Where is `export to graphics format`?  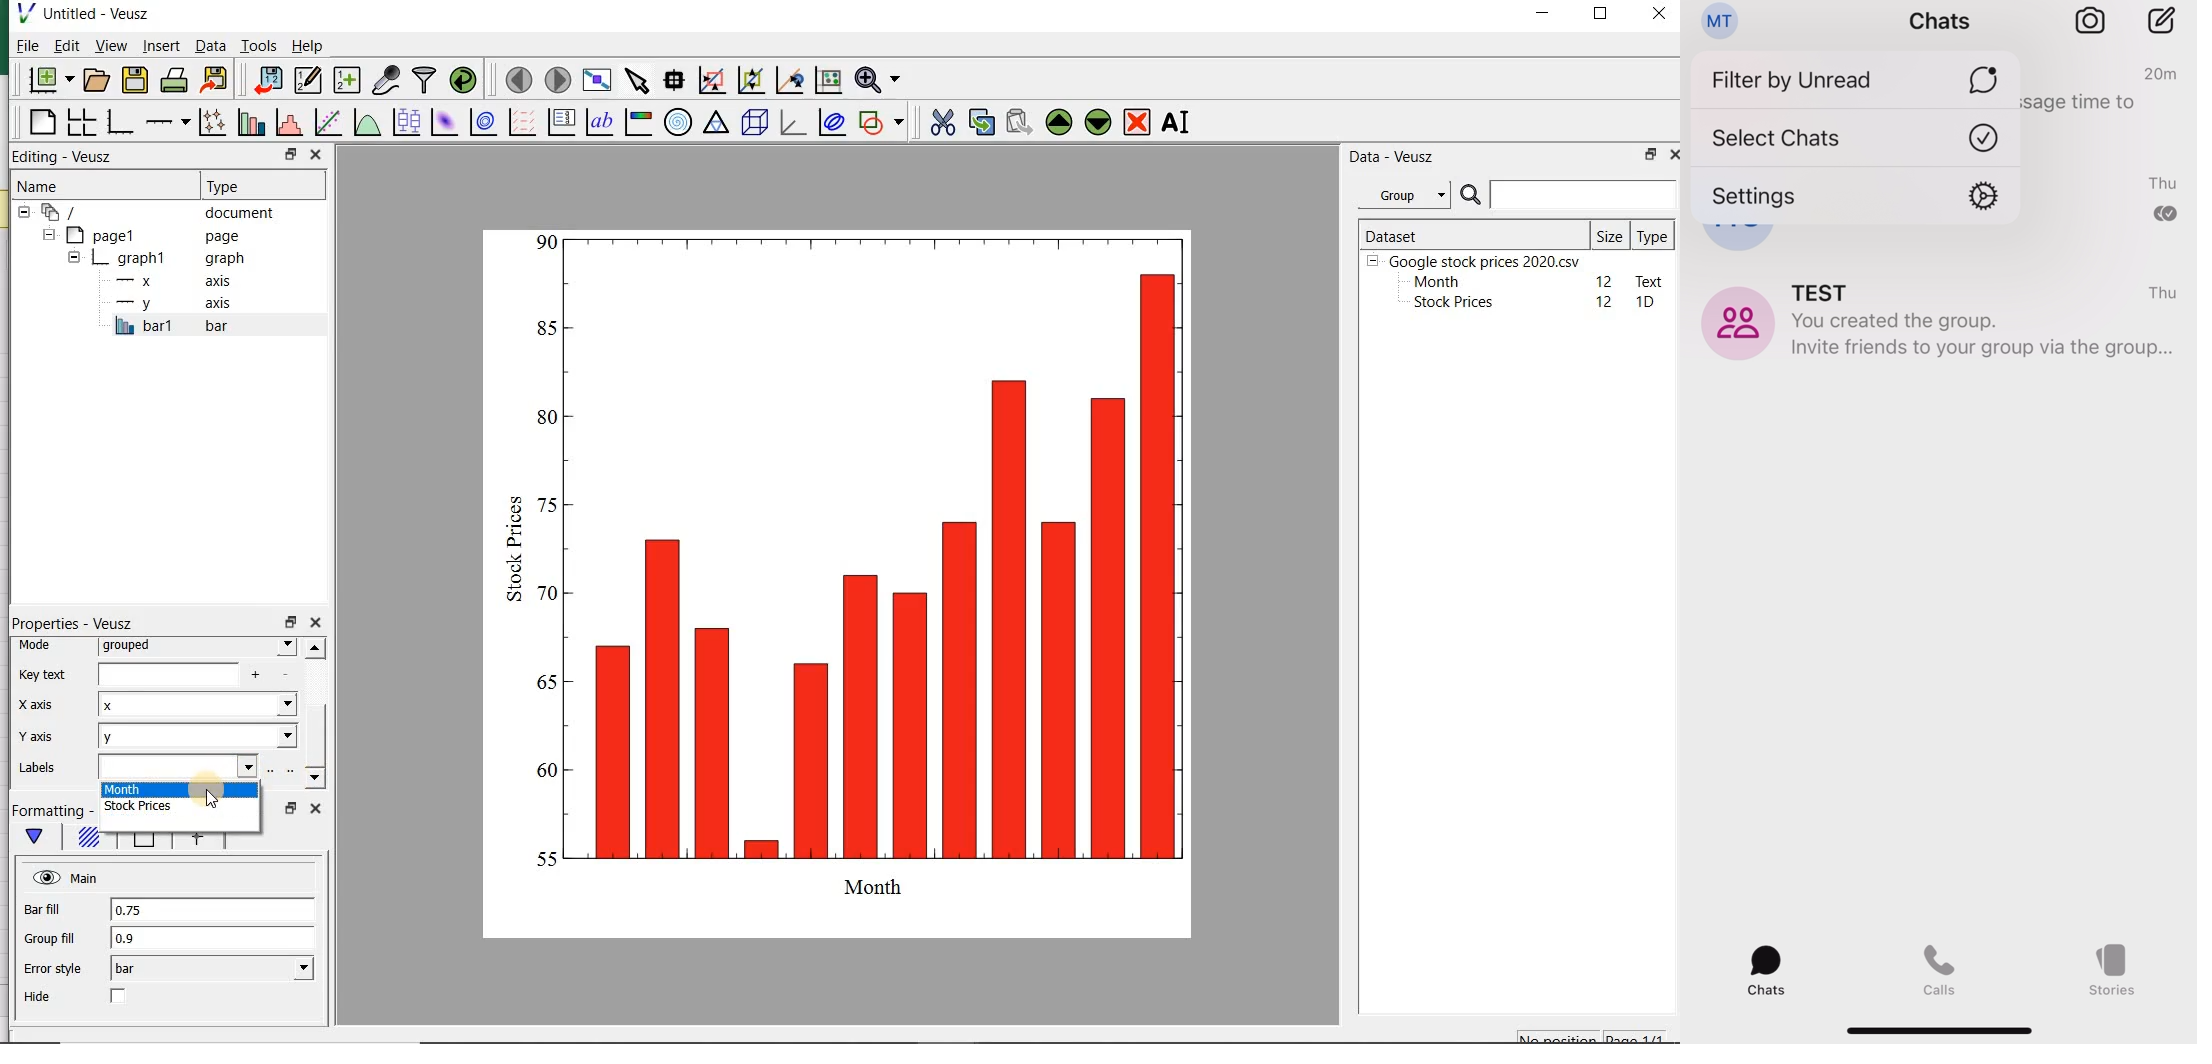
export to graphics format is located at coordinates (215, 81).